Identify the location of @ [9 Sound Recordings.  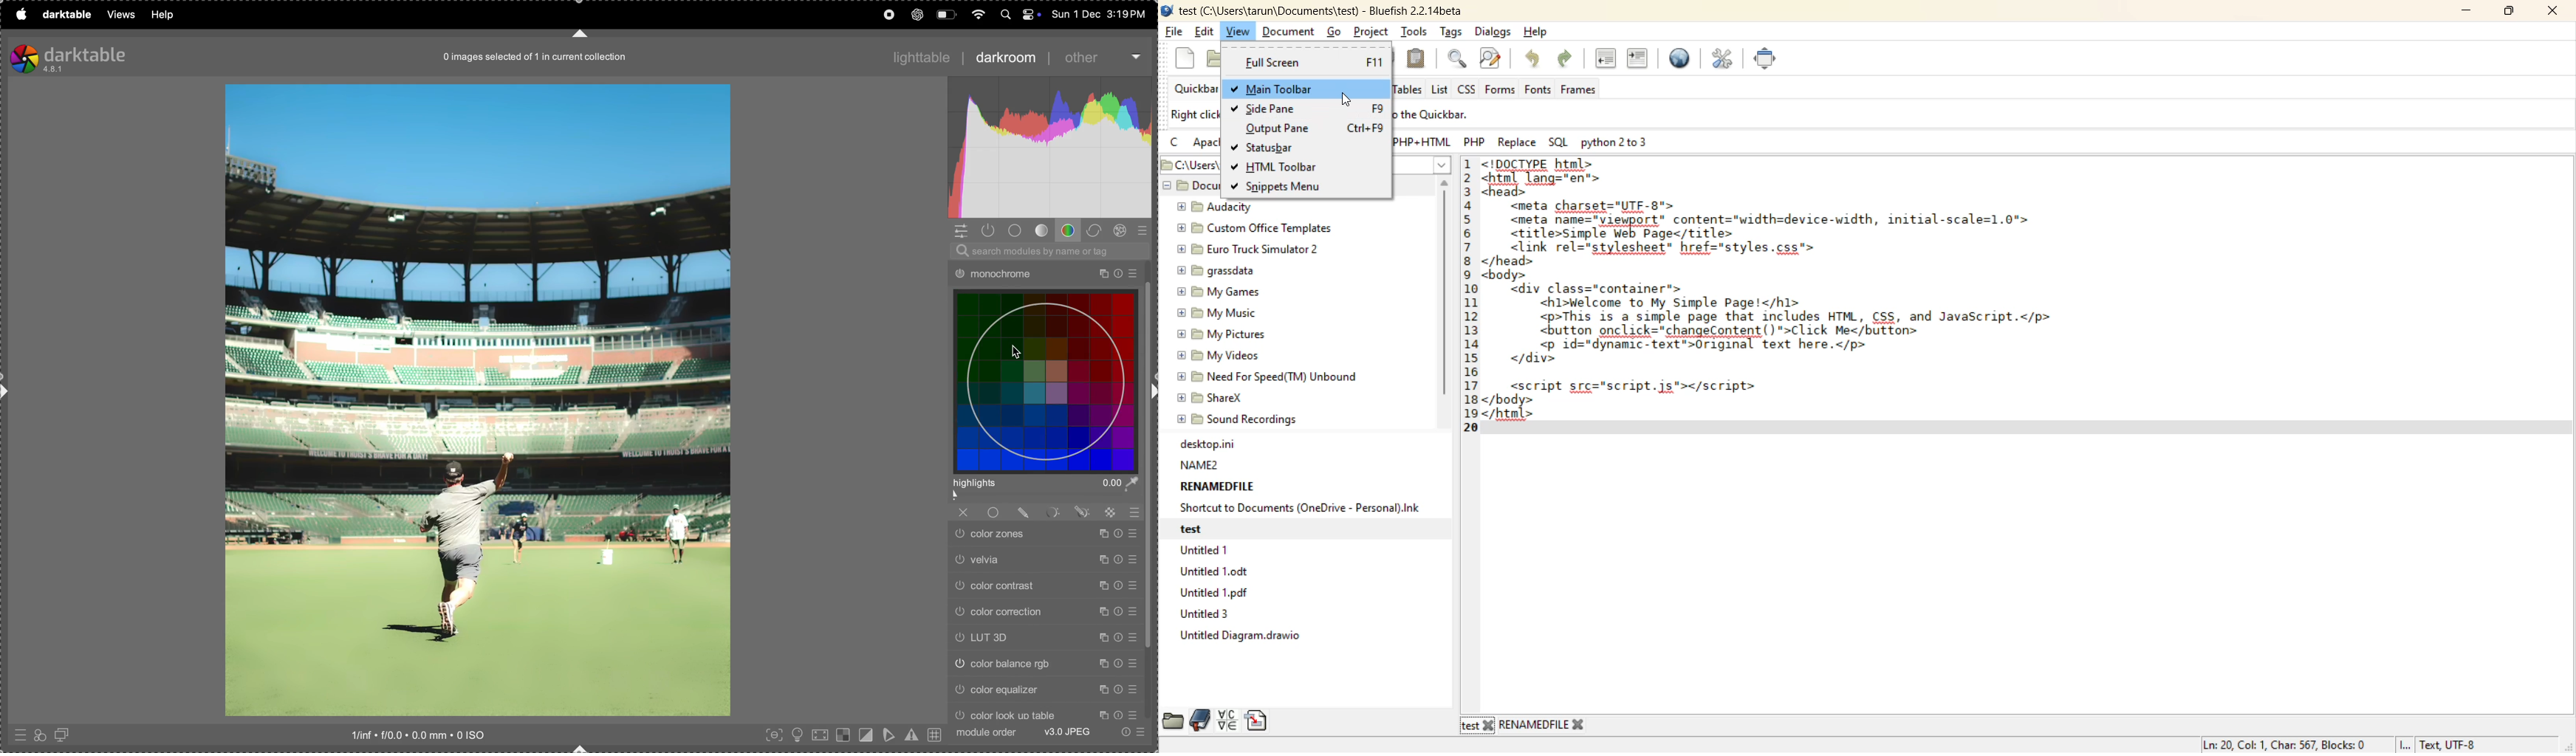
(1239, 422).